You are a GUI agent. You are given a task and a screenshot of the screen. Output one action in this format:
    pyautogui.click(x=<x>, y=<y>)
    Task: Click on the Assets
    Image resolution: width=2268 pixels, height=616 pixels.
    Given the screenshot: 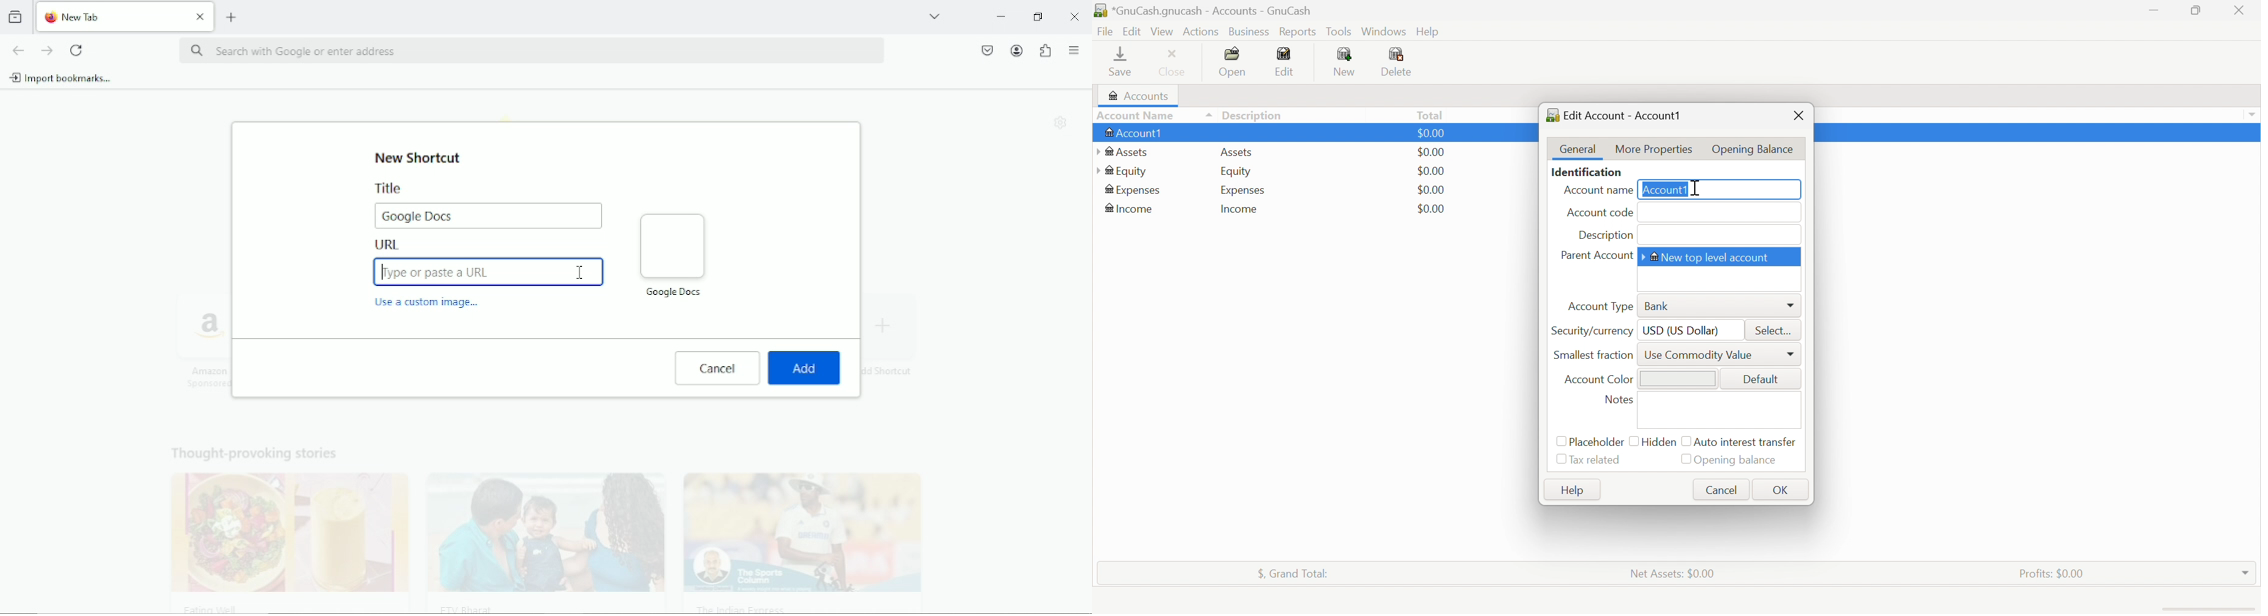 What is the action you would take?
    pyautogui.click(x=1234, y=153)
    